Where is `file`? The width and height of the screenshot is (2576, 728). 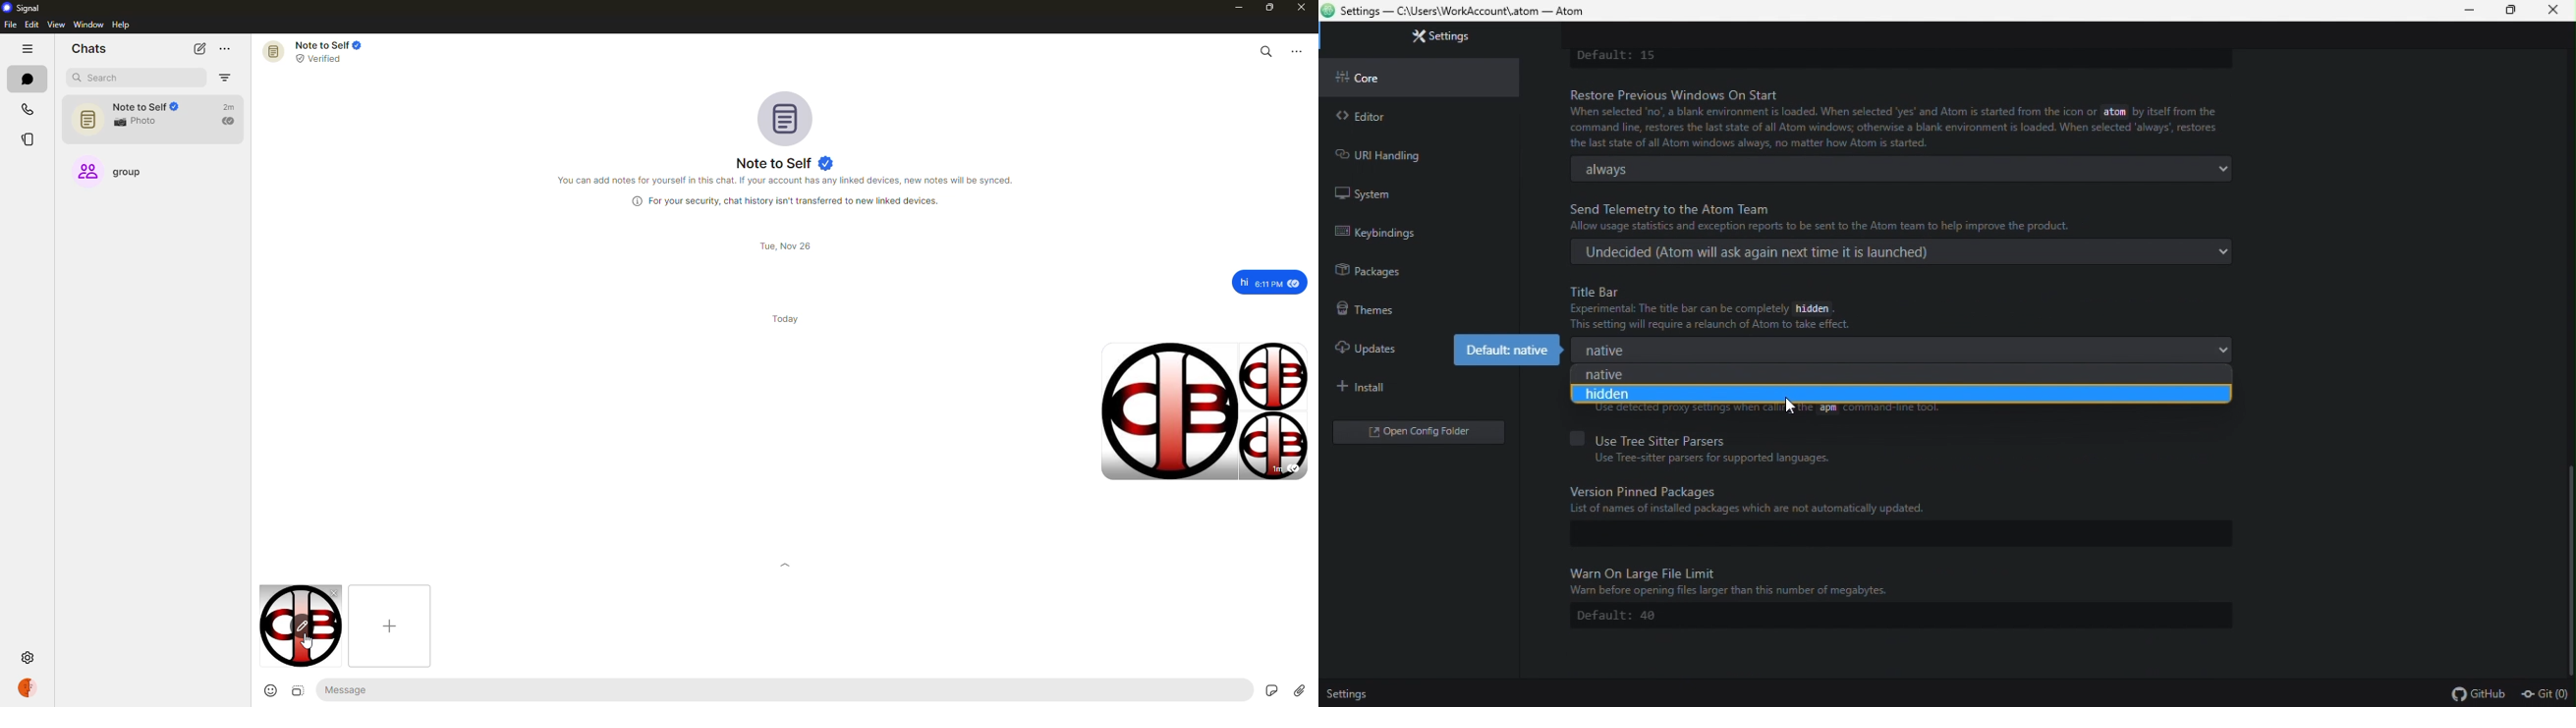
file is located at coordinates (9, 25).